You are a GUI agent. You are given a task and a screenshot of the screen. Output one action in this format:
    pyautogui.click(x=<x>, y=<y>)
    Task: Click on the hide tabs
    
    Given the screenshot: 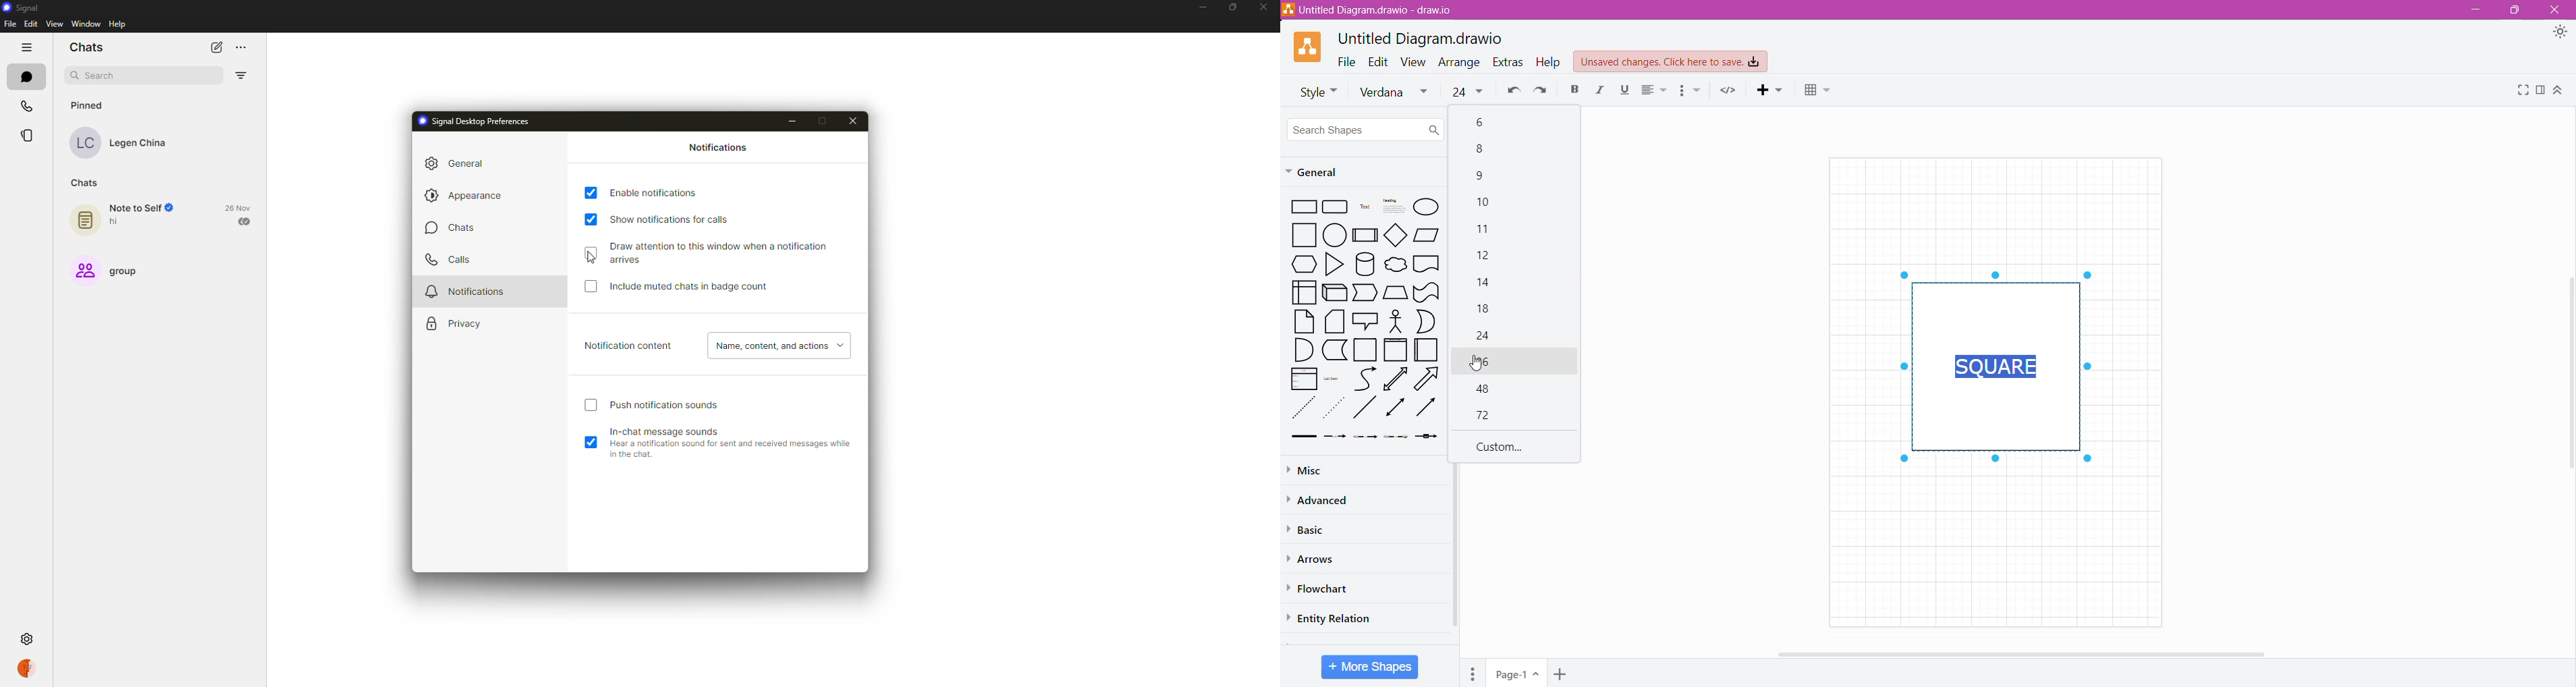 What is the action you would take?
    pyautogui.click(x=28, y=47)
    